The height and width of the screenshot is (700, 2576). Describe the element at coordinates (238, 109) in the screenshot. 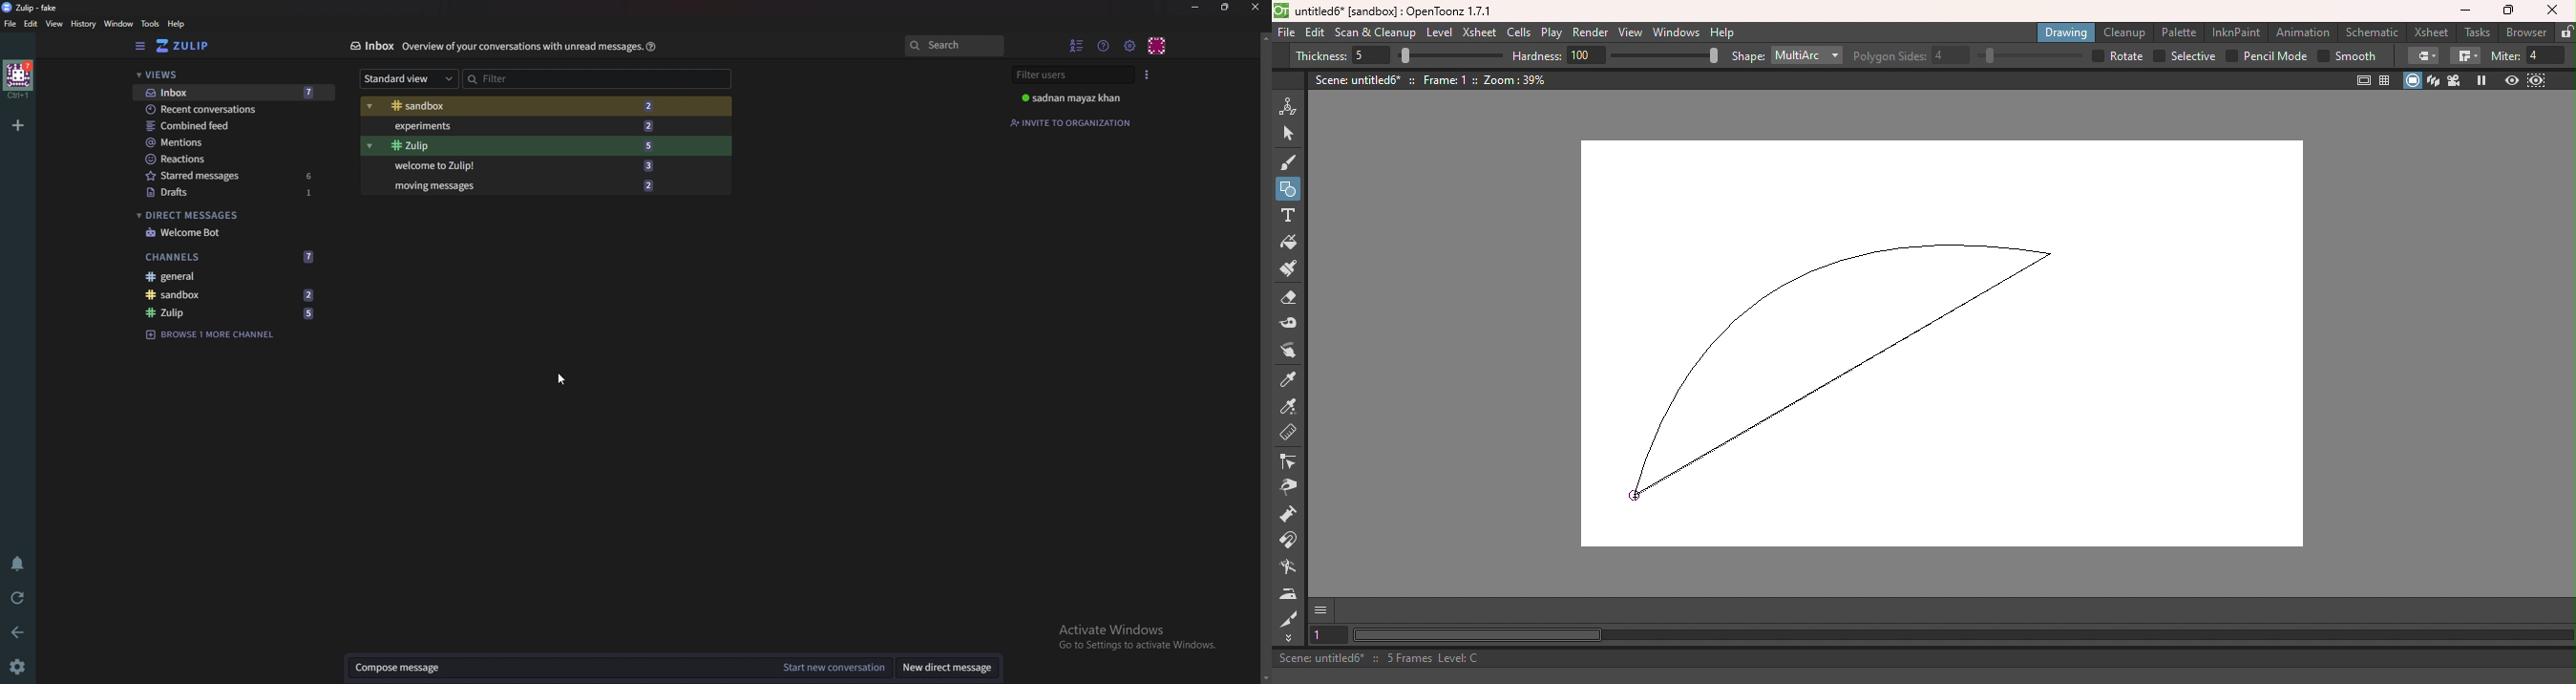

I see `Recent conversations` at that location.